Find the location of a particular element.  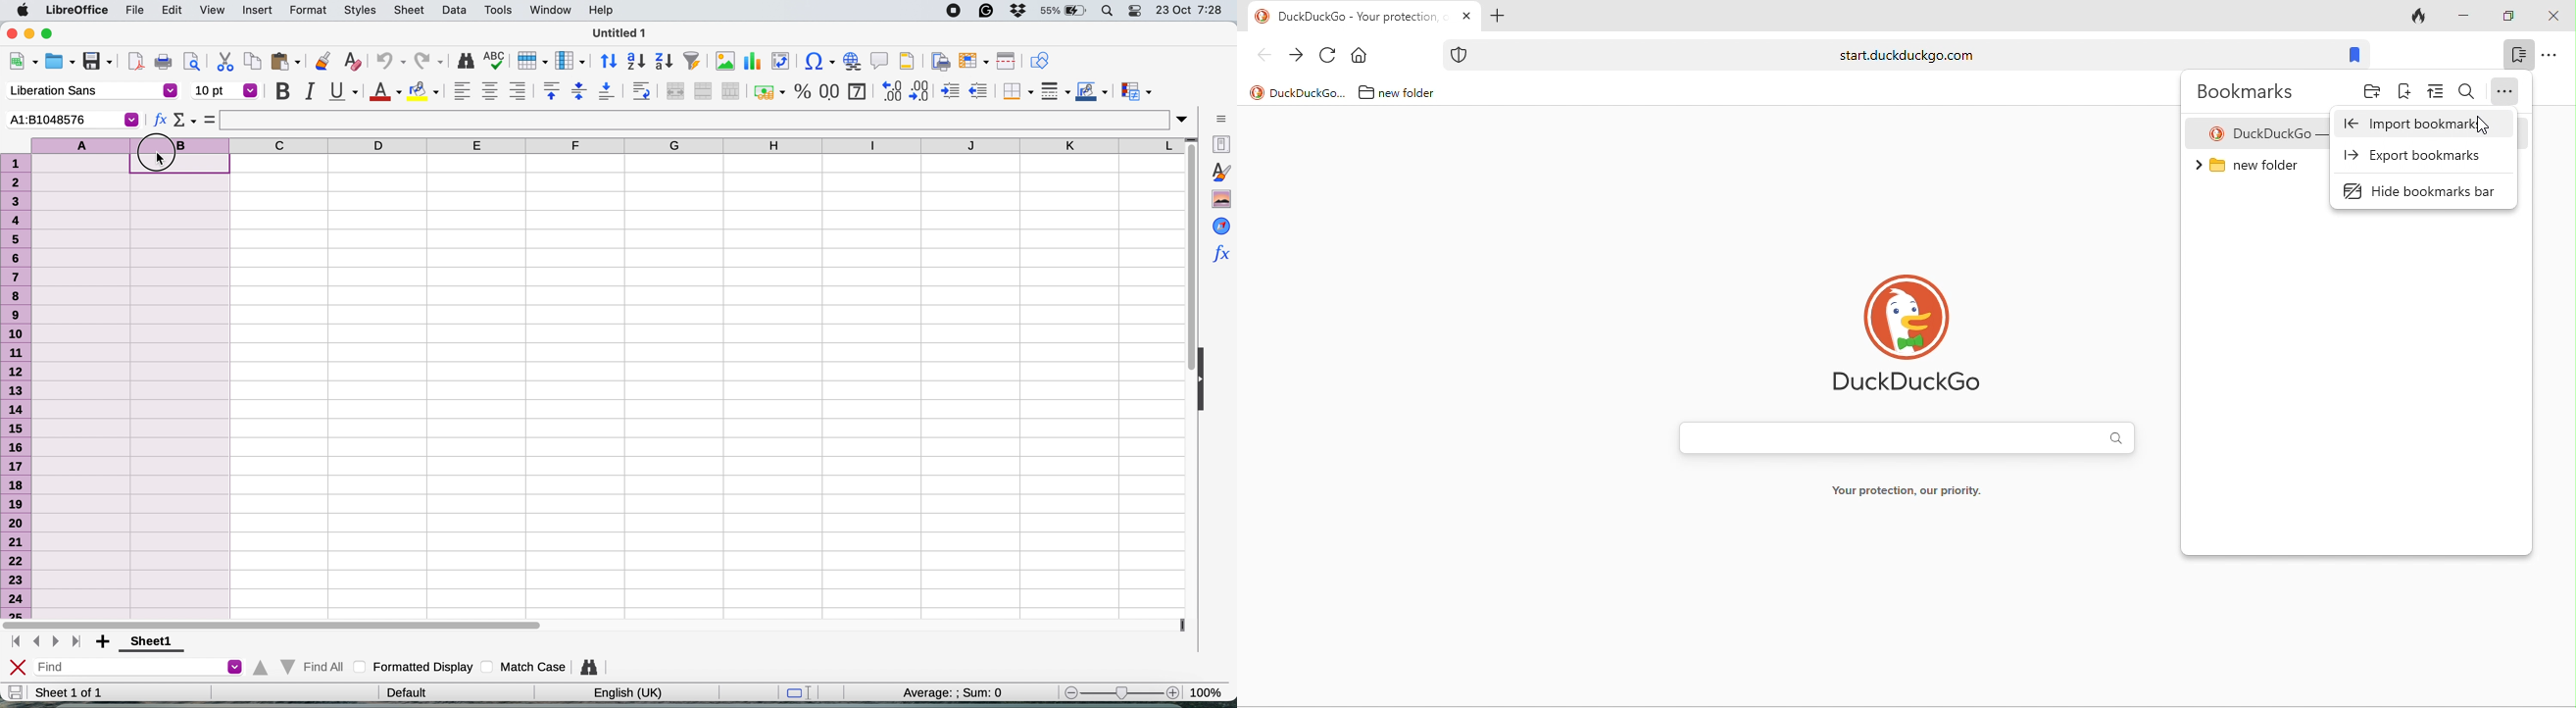

grammarly is located at coordinates (986, 11).